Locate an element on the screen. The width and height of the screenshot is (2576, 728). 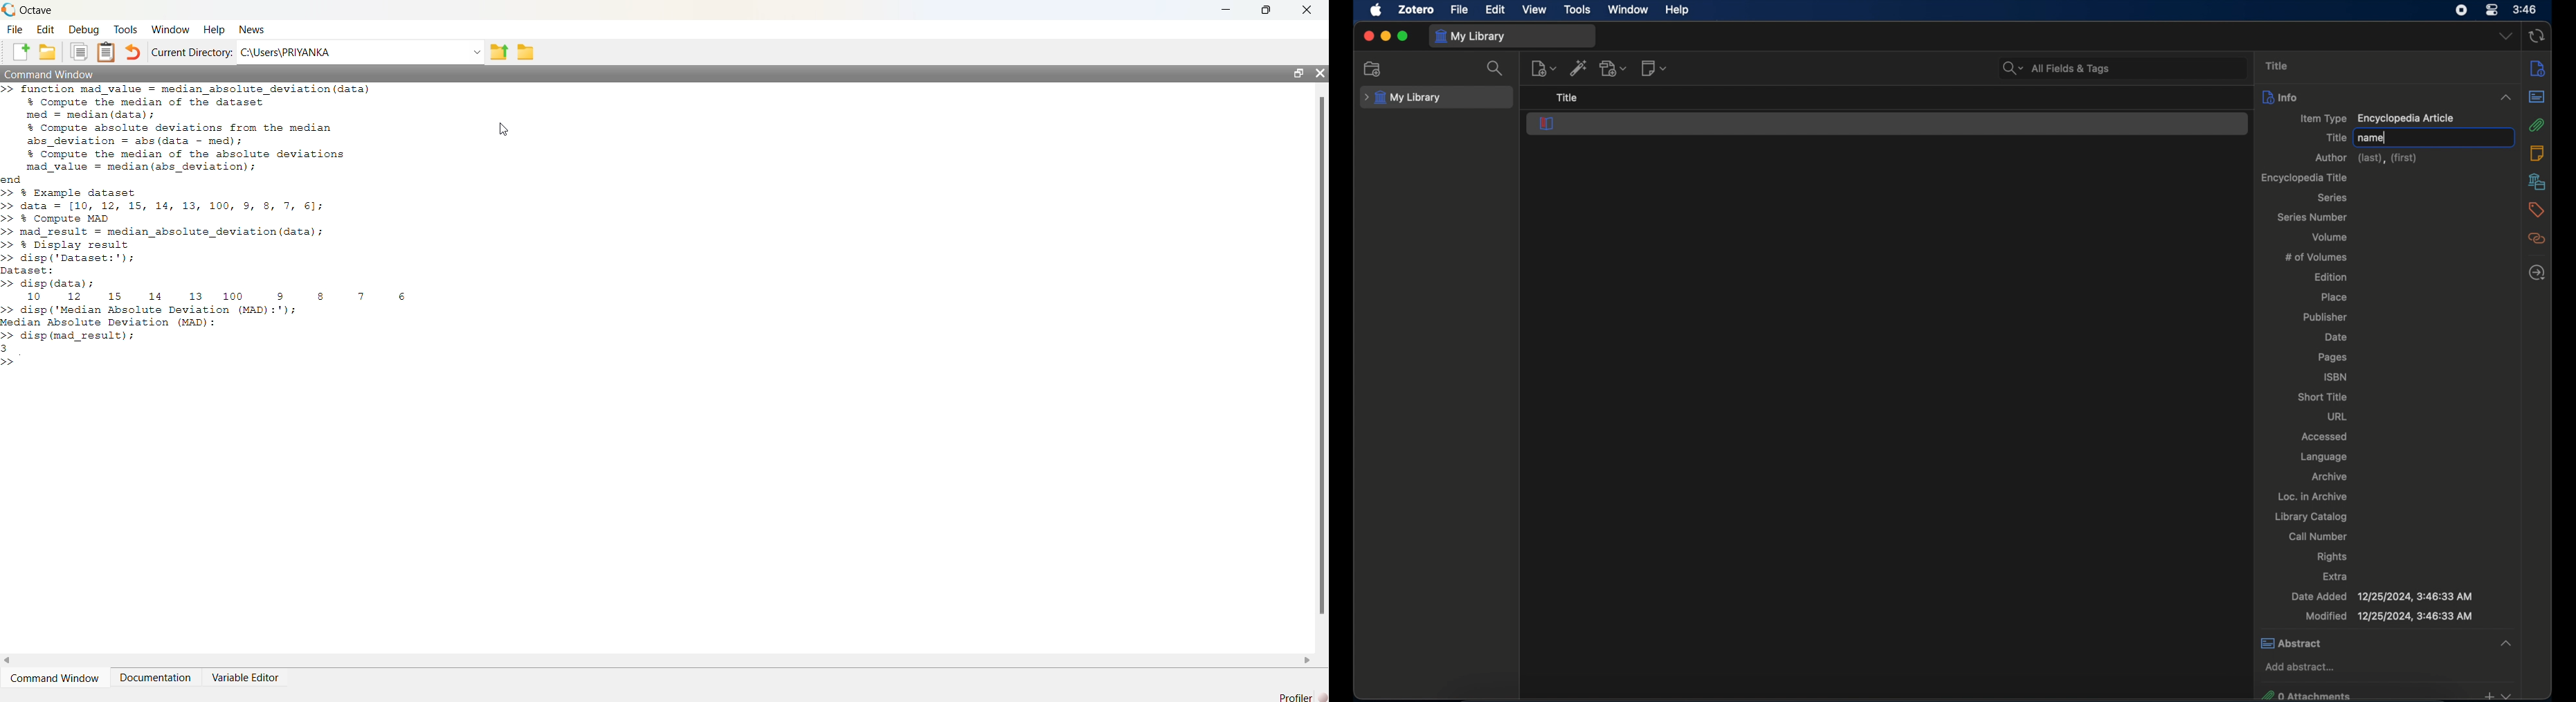
url is located at coordinates (2339, 416).